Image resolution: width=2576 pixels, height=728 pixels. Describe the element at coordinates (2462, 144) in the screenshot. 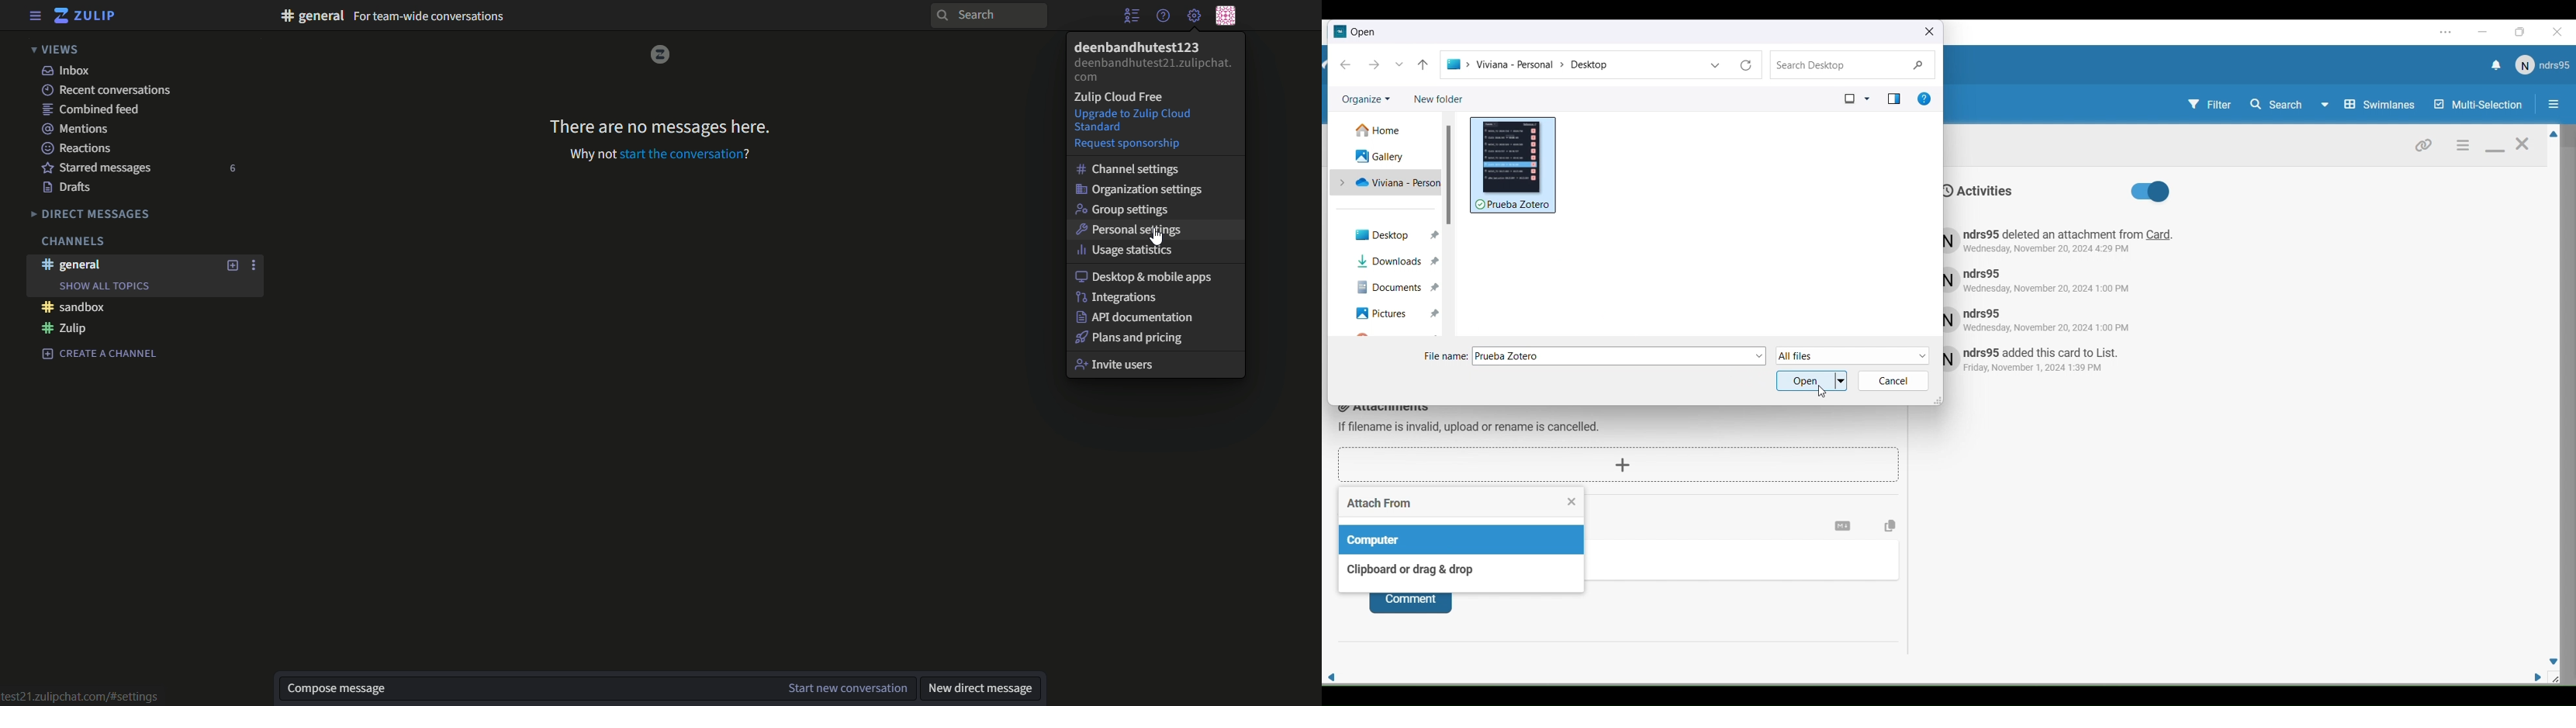

I see `Settings` at that location.